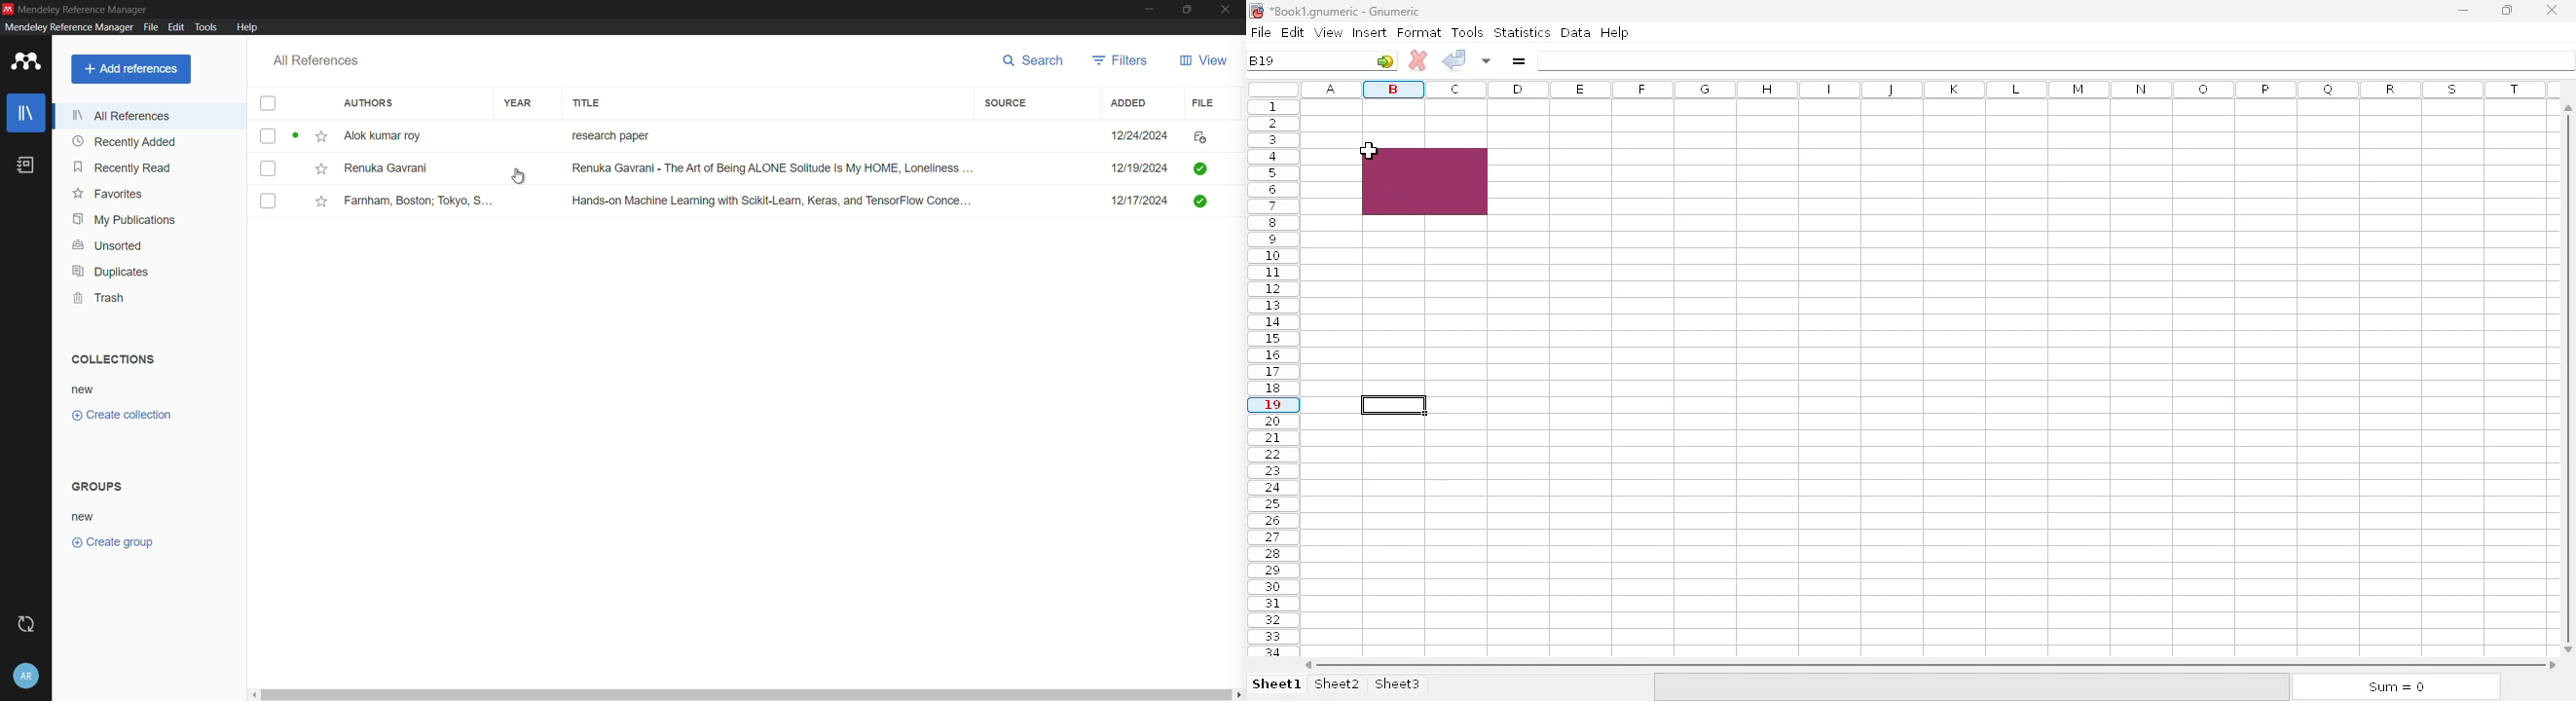 Image resolution: width=2576 pixels, height=728 pixels. What do you see at coordinates (1294, 31) in the screenshot?
I see `edit` at bounding box center [1294, 31].